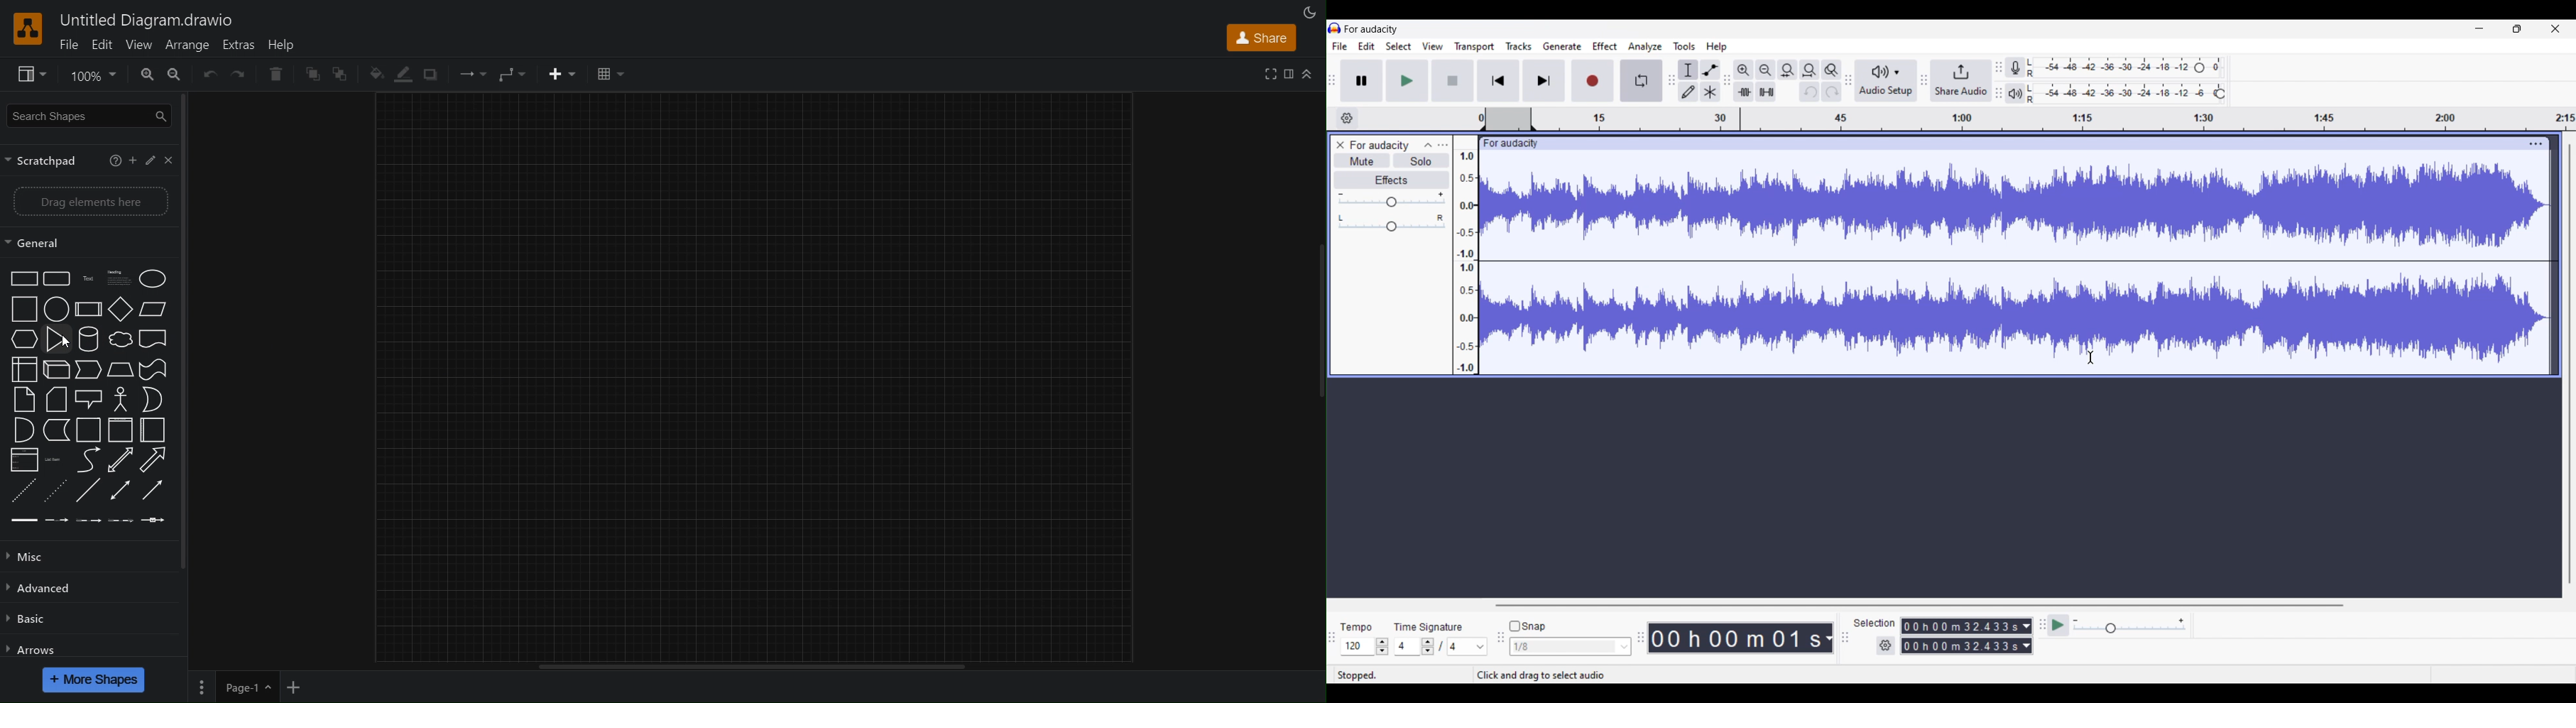 This screenshot has width=2576, height=728. I want to click on Pages, so click(200, 687).